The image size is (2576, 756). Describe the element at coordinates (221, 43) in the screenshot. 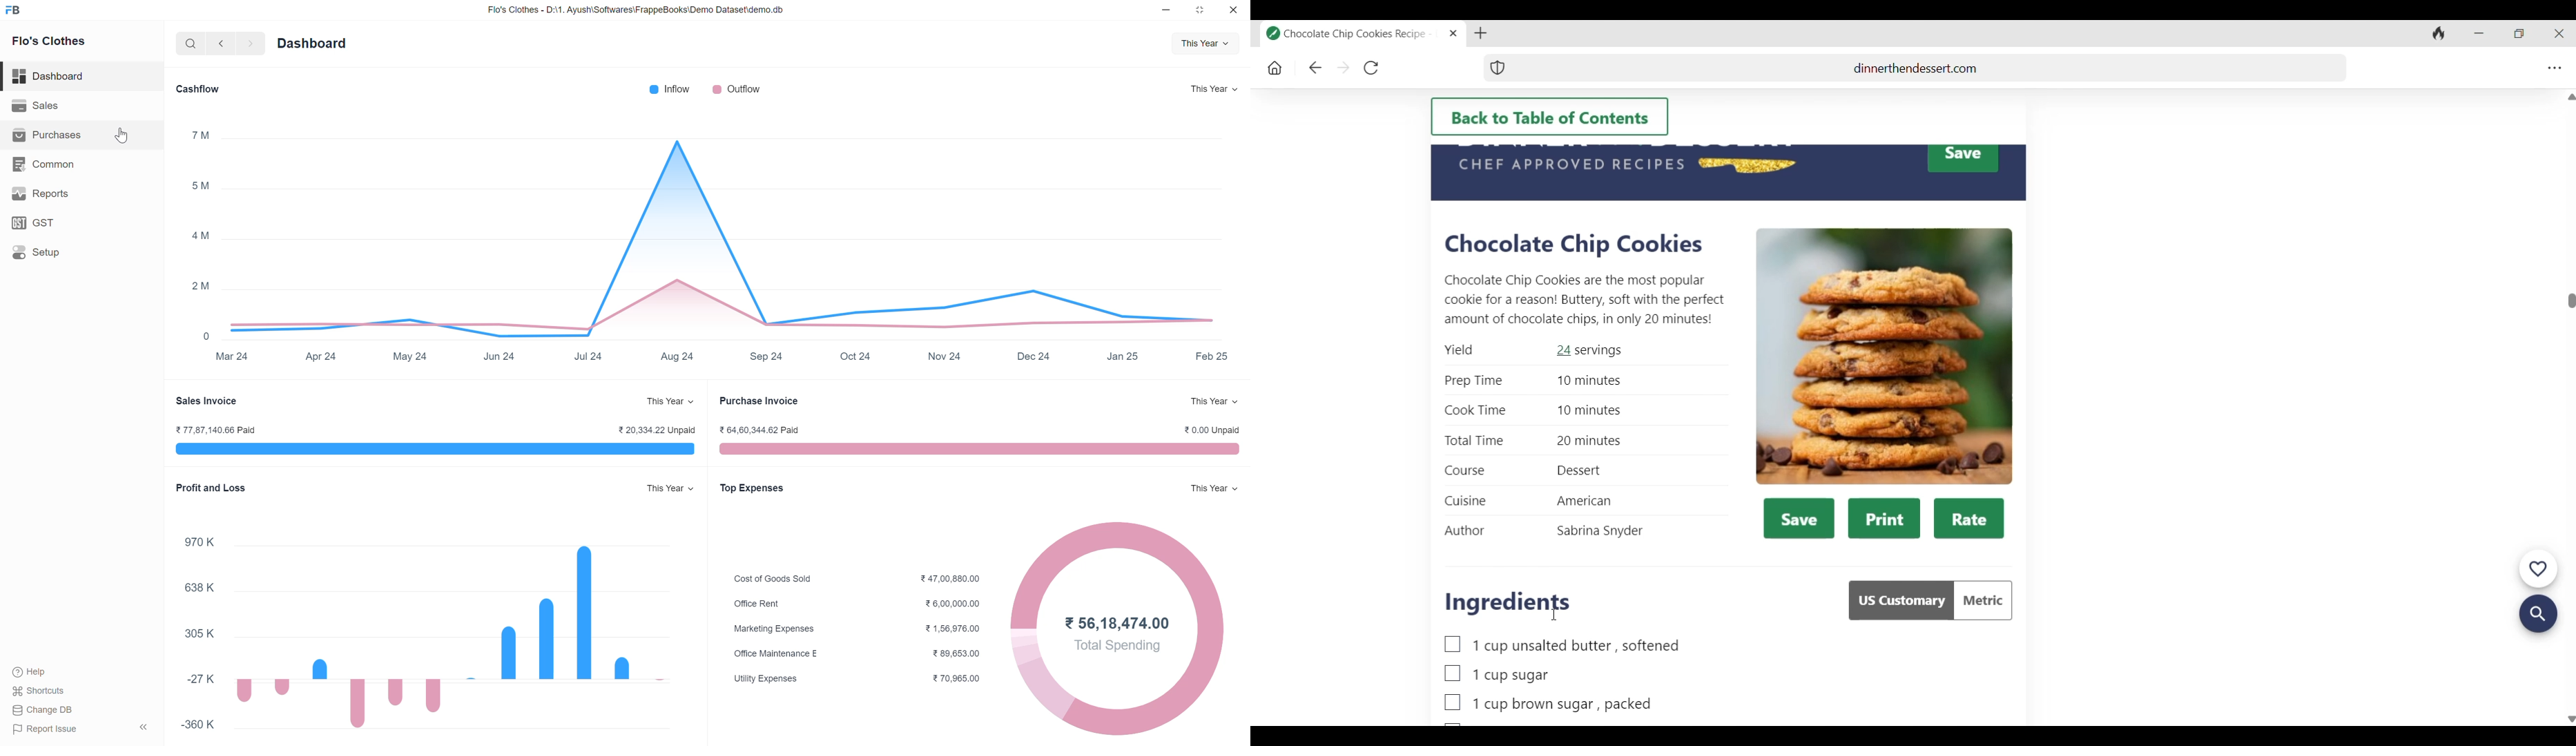

I see `Previous` at that location.